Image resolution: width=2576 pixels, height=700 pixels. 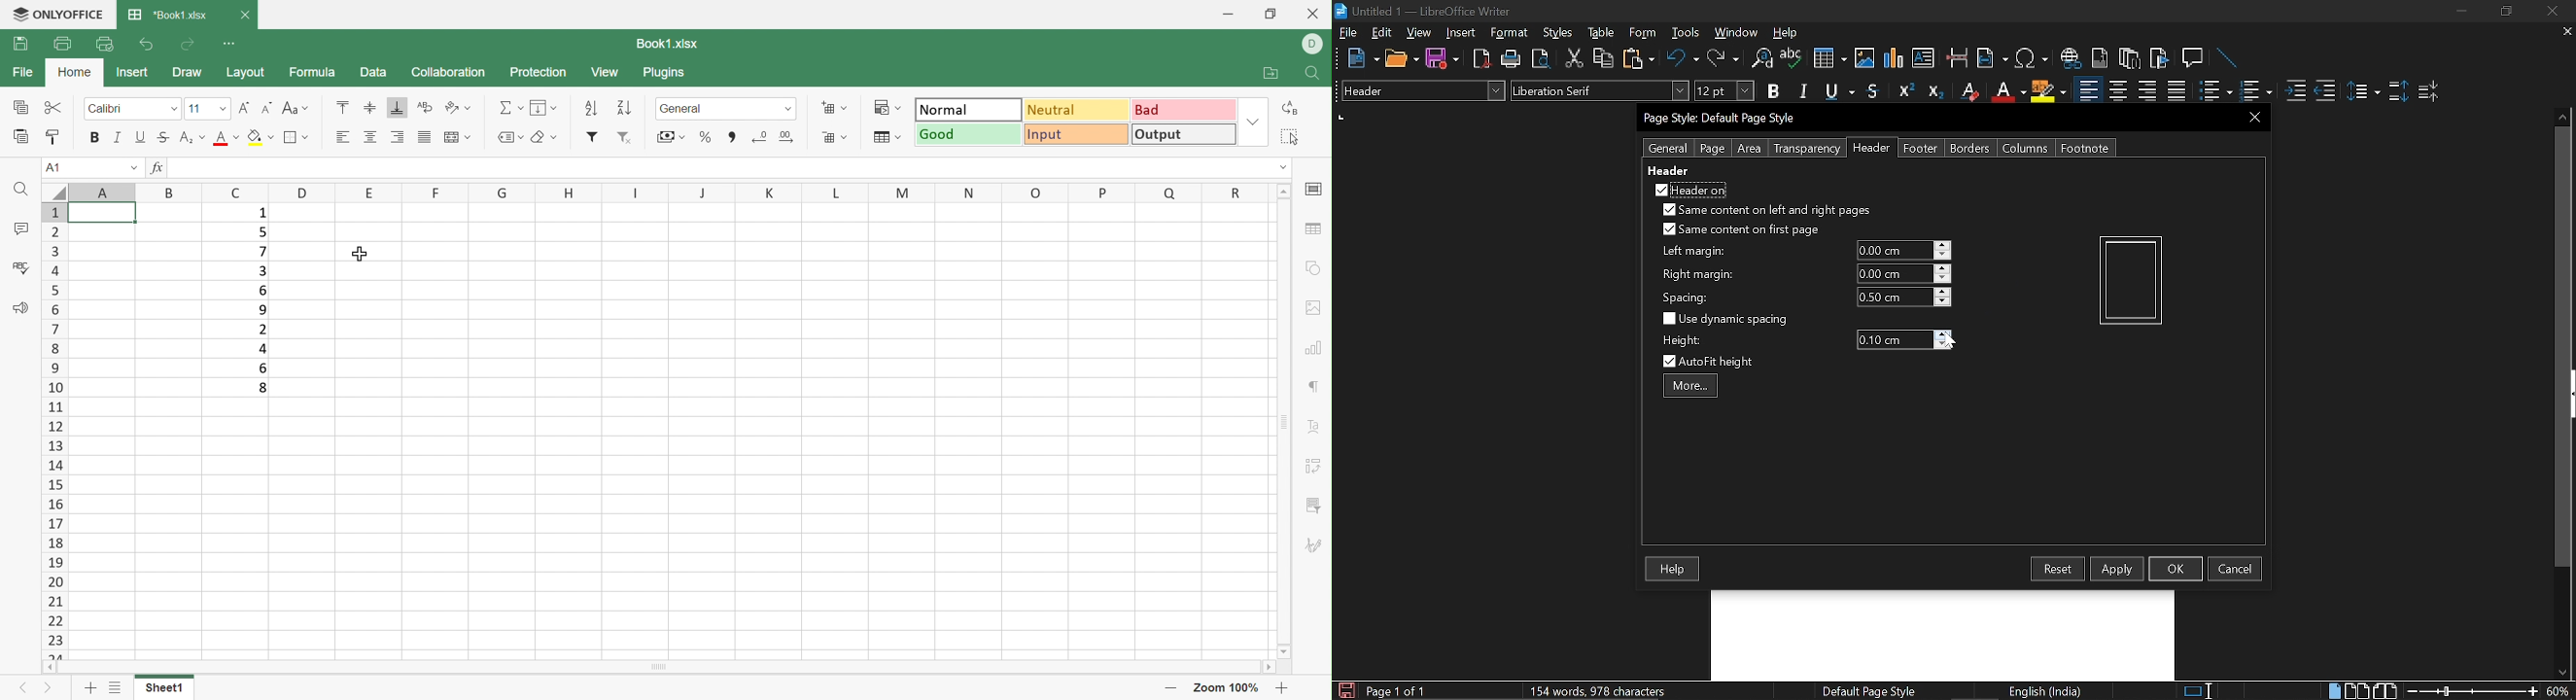 I want to click on Edit, so click(x=1382, y=32).